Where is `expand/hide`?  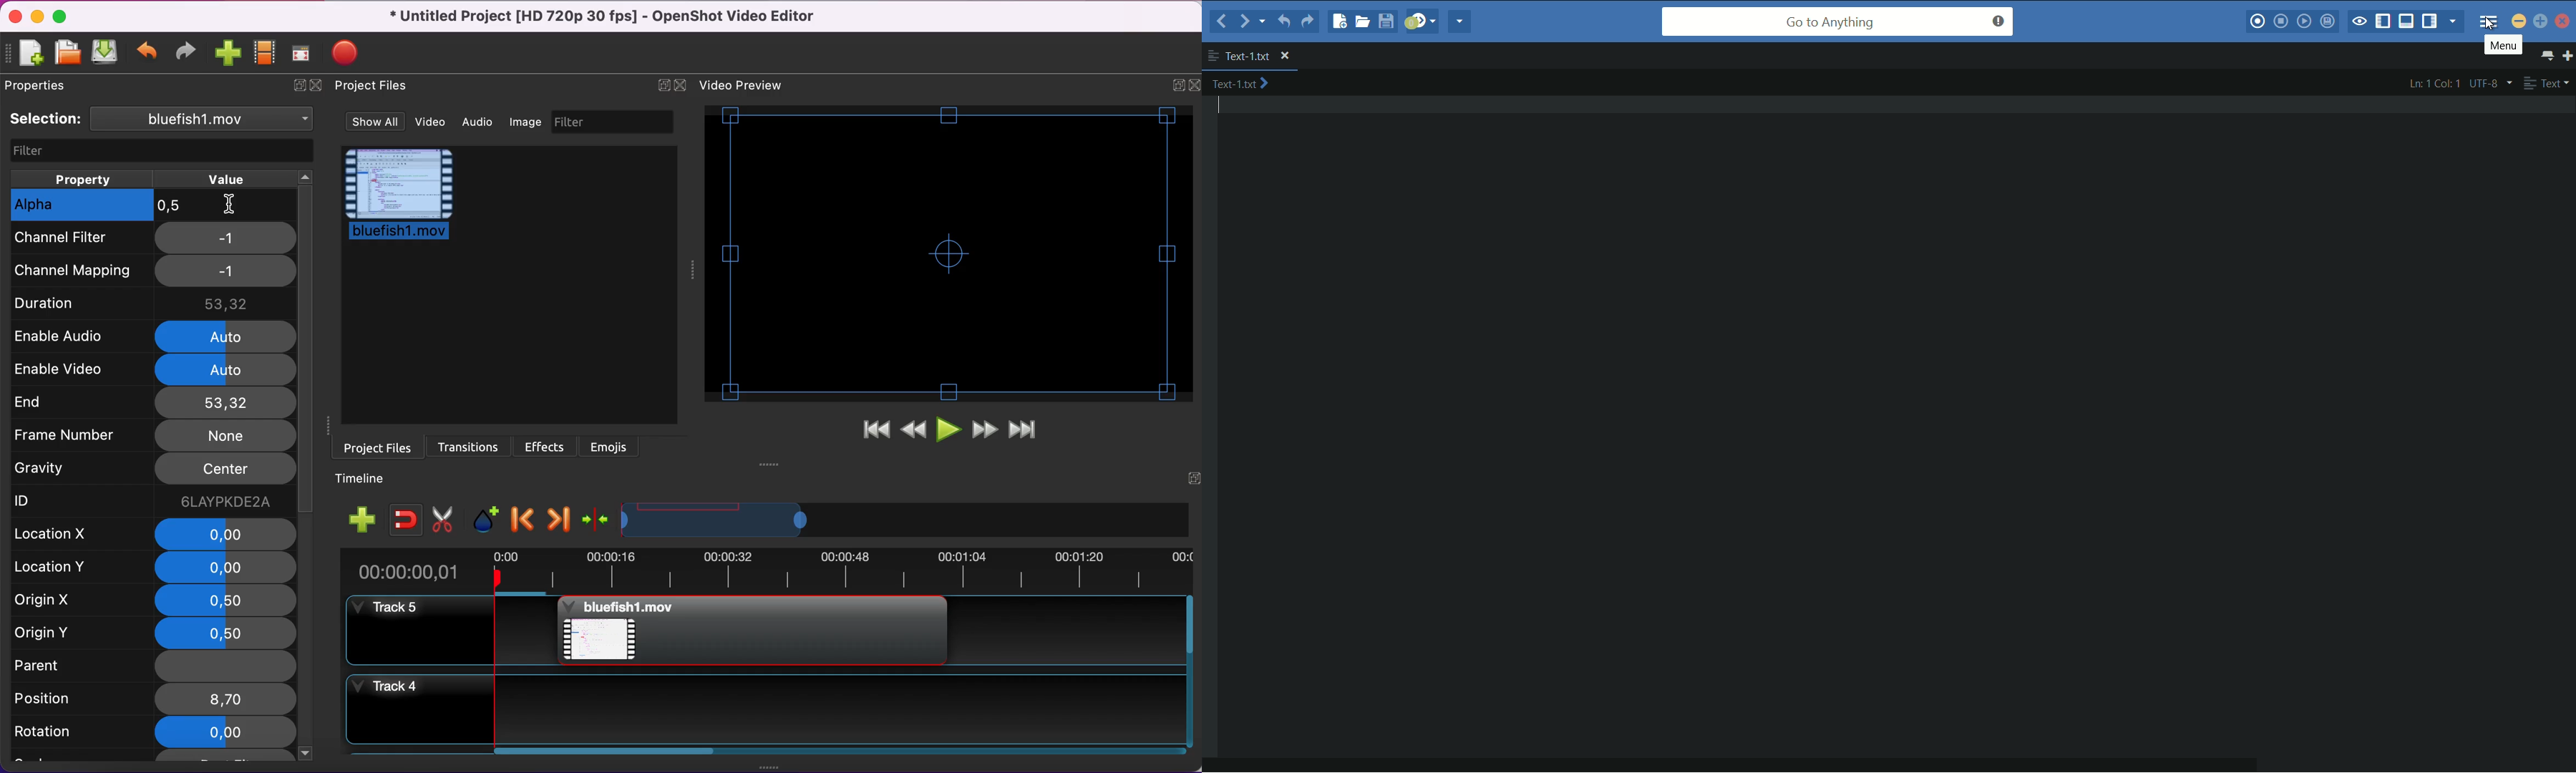 expand/hide is located at coordinates (1192, 478).